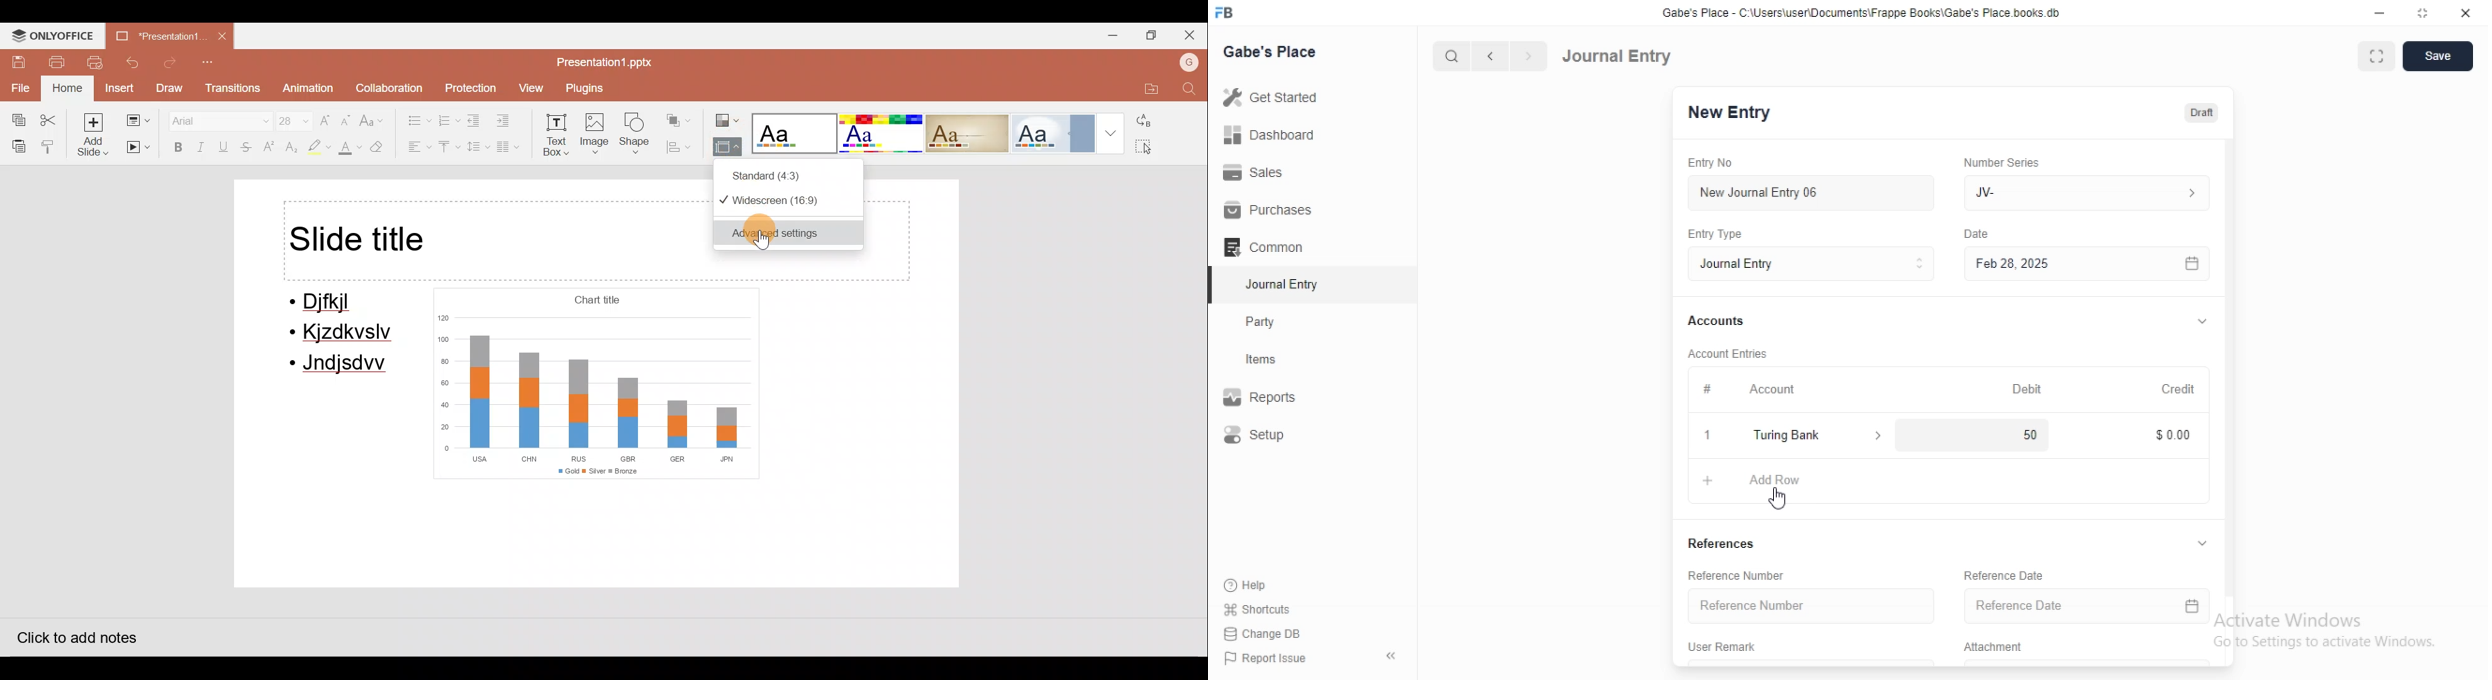 The height and width of the screenshot is (700, 2492). What do you see at coordinates (384, 147) in the screenshot?
I see `Clear style` at bounding box center [384, 147].